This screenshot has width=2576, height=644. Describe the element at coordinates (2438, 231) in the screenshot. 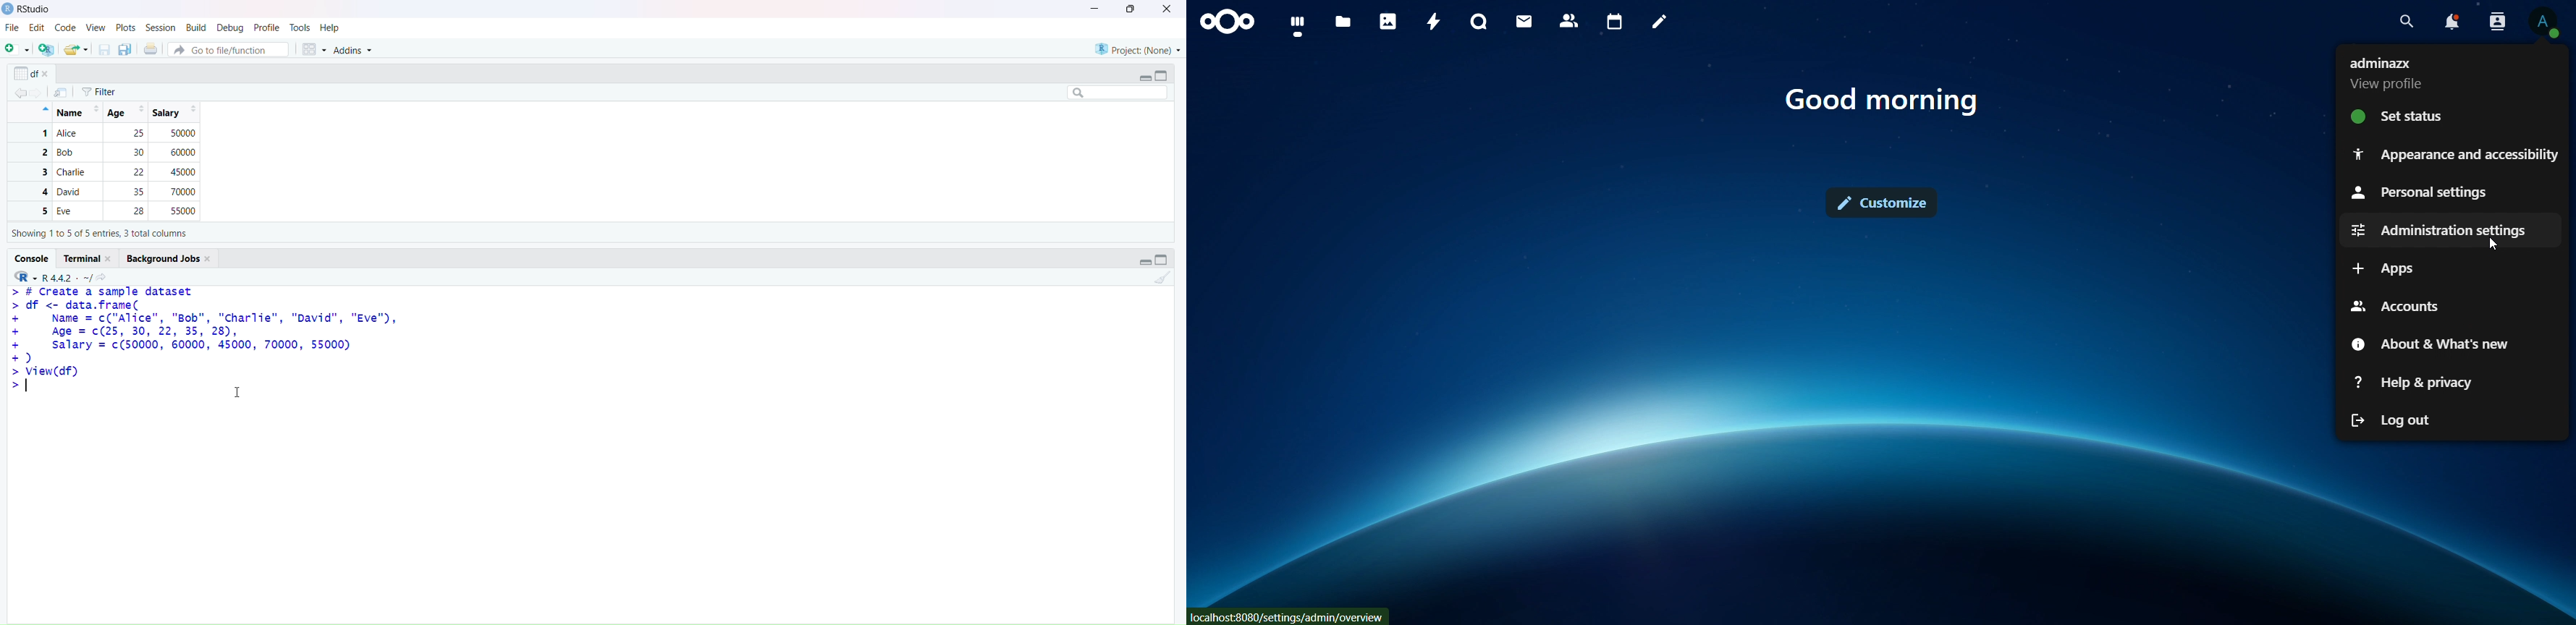

I see `administration settings` at that location.